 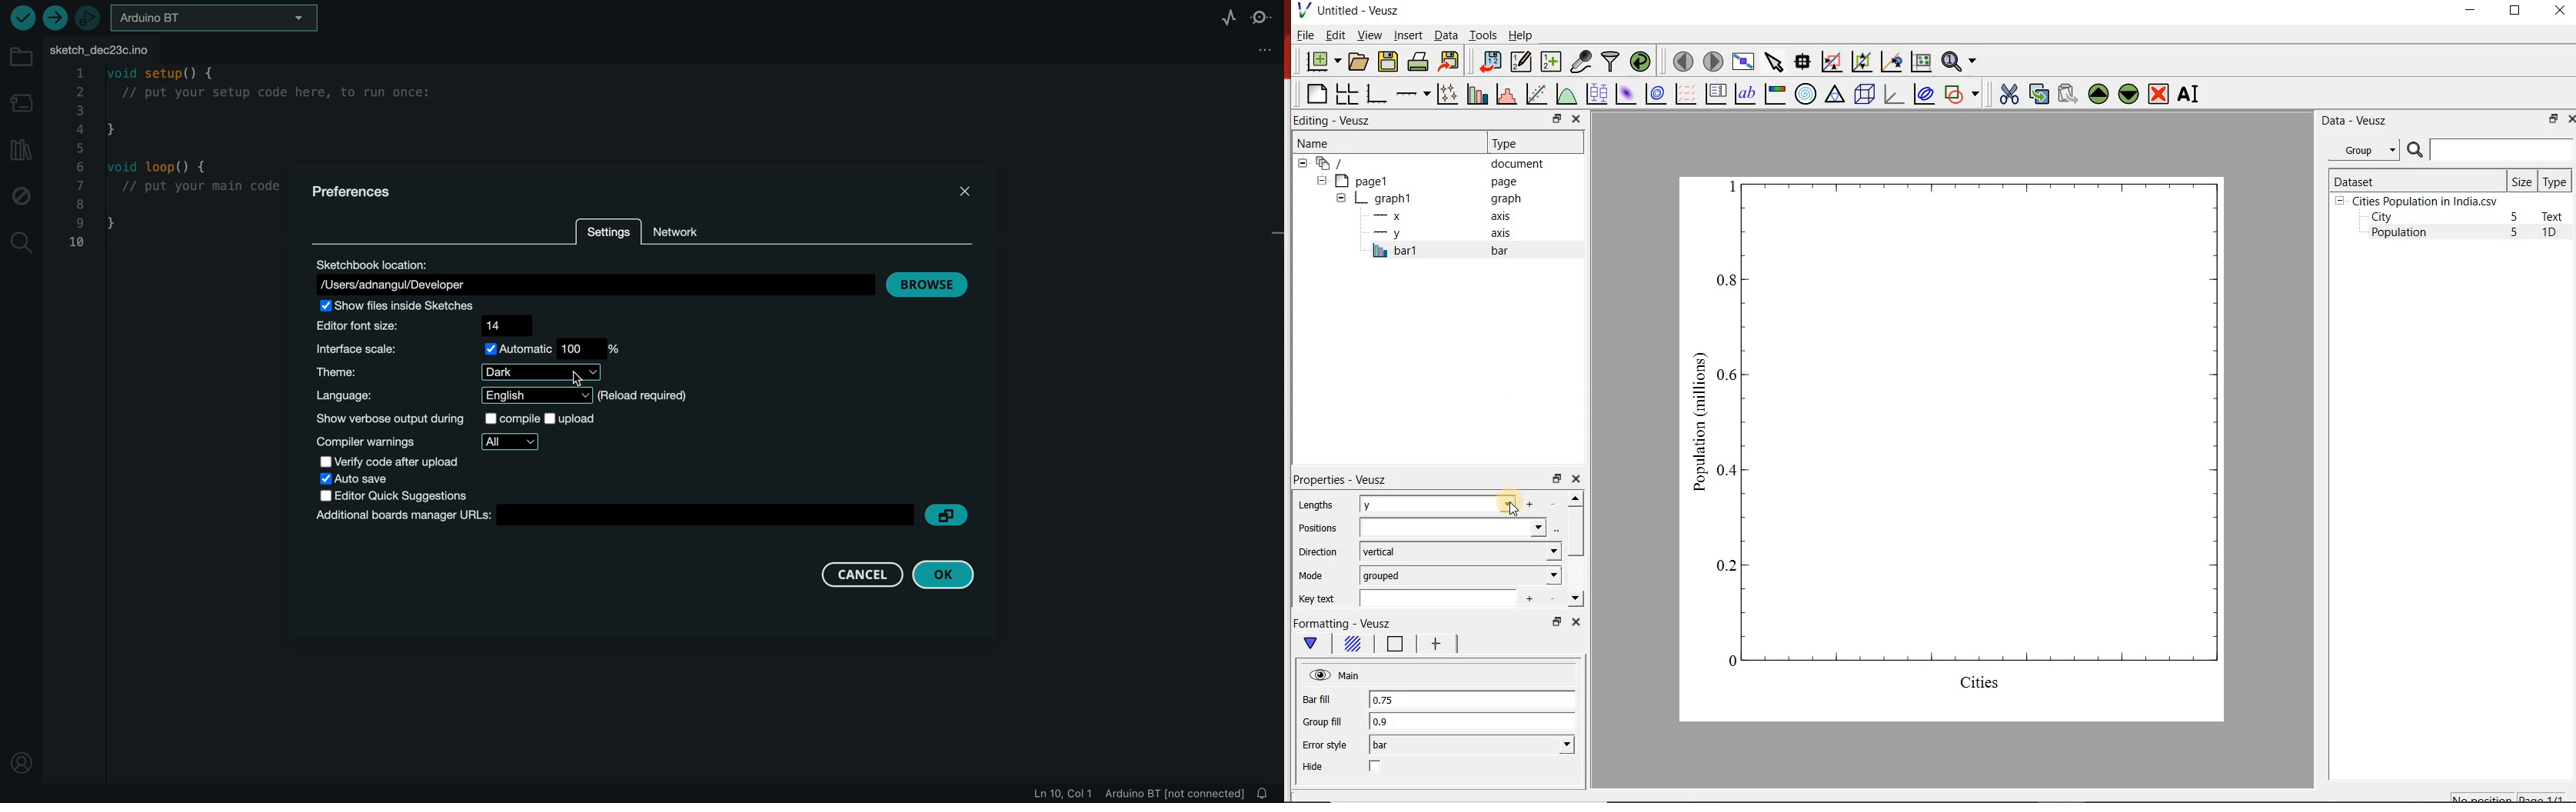 I want to click on Properties - Veusz, so click(x=1340, y=480).